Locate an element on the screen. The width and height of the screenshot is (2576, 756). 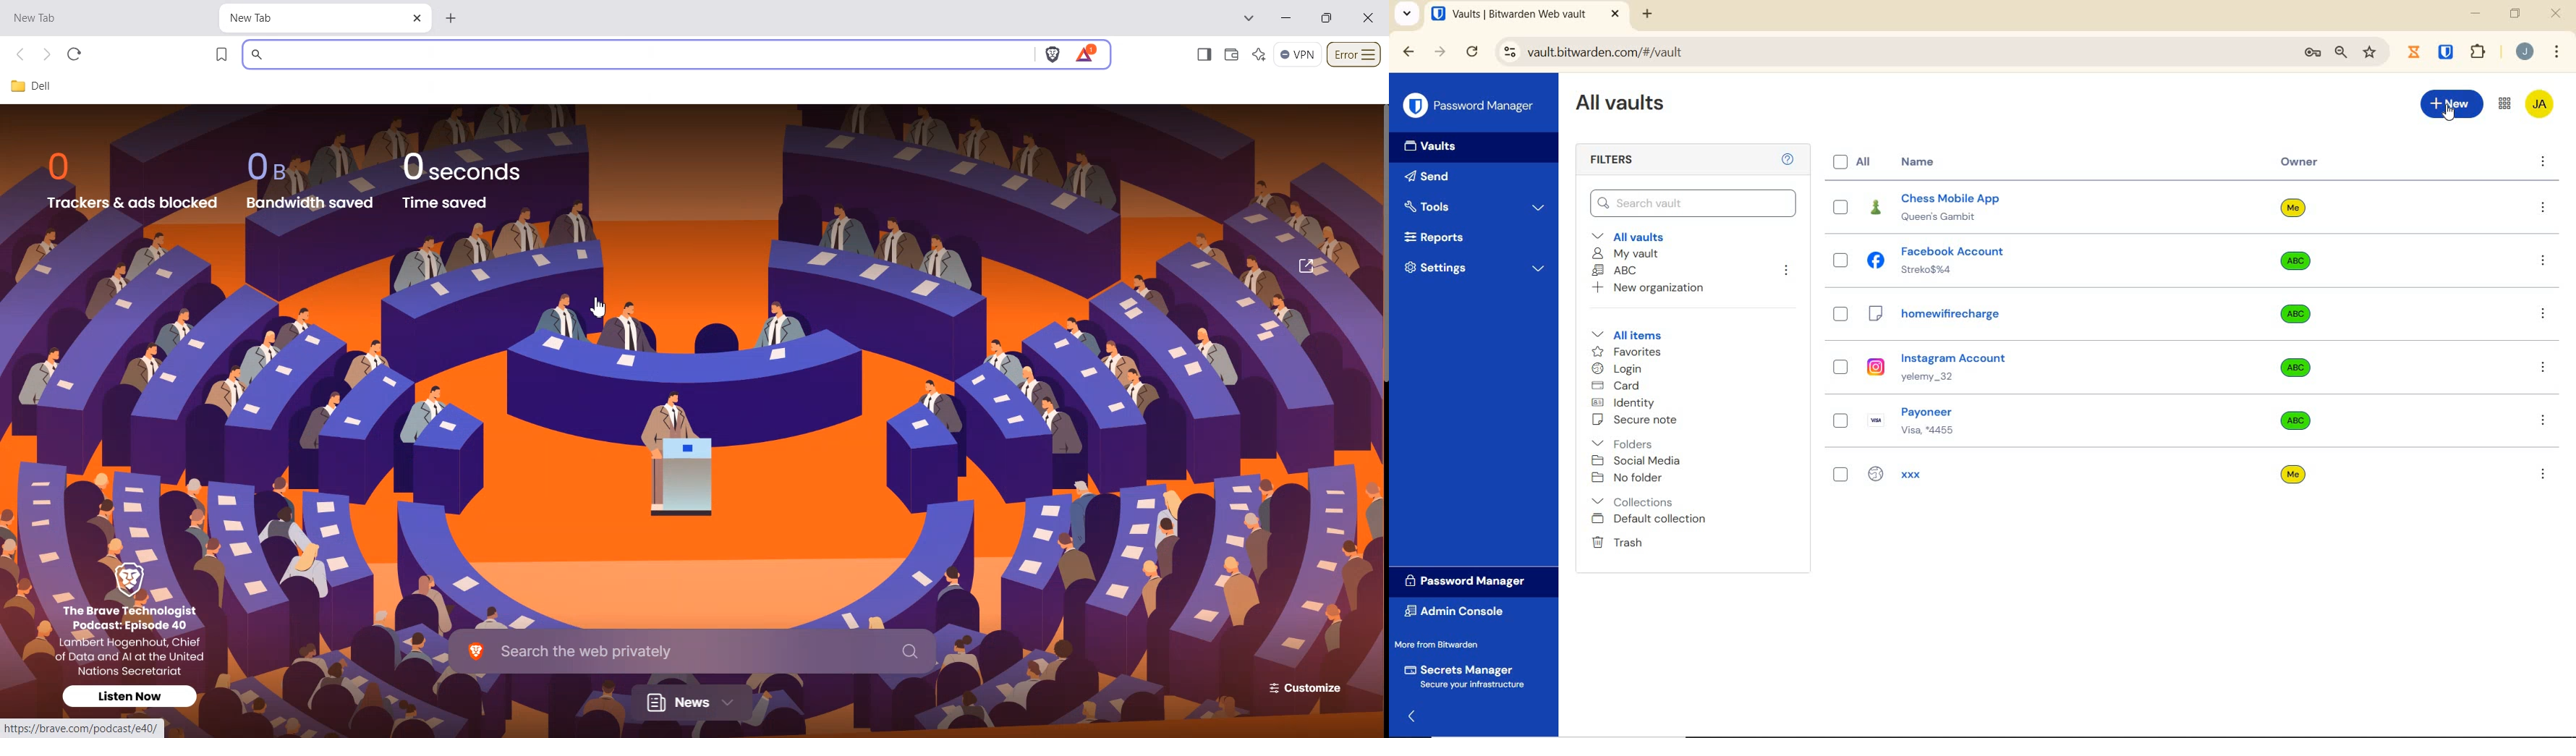
close is located at coordinates (2556, 12).